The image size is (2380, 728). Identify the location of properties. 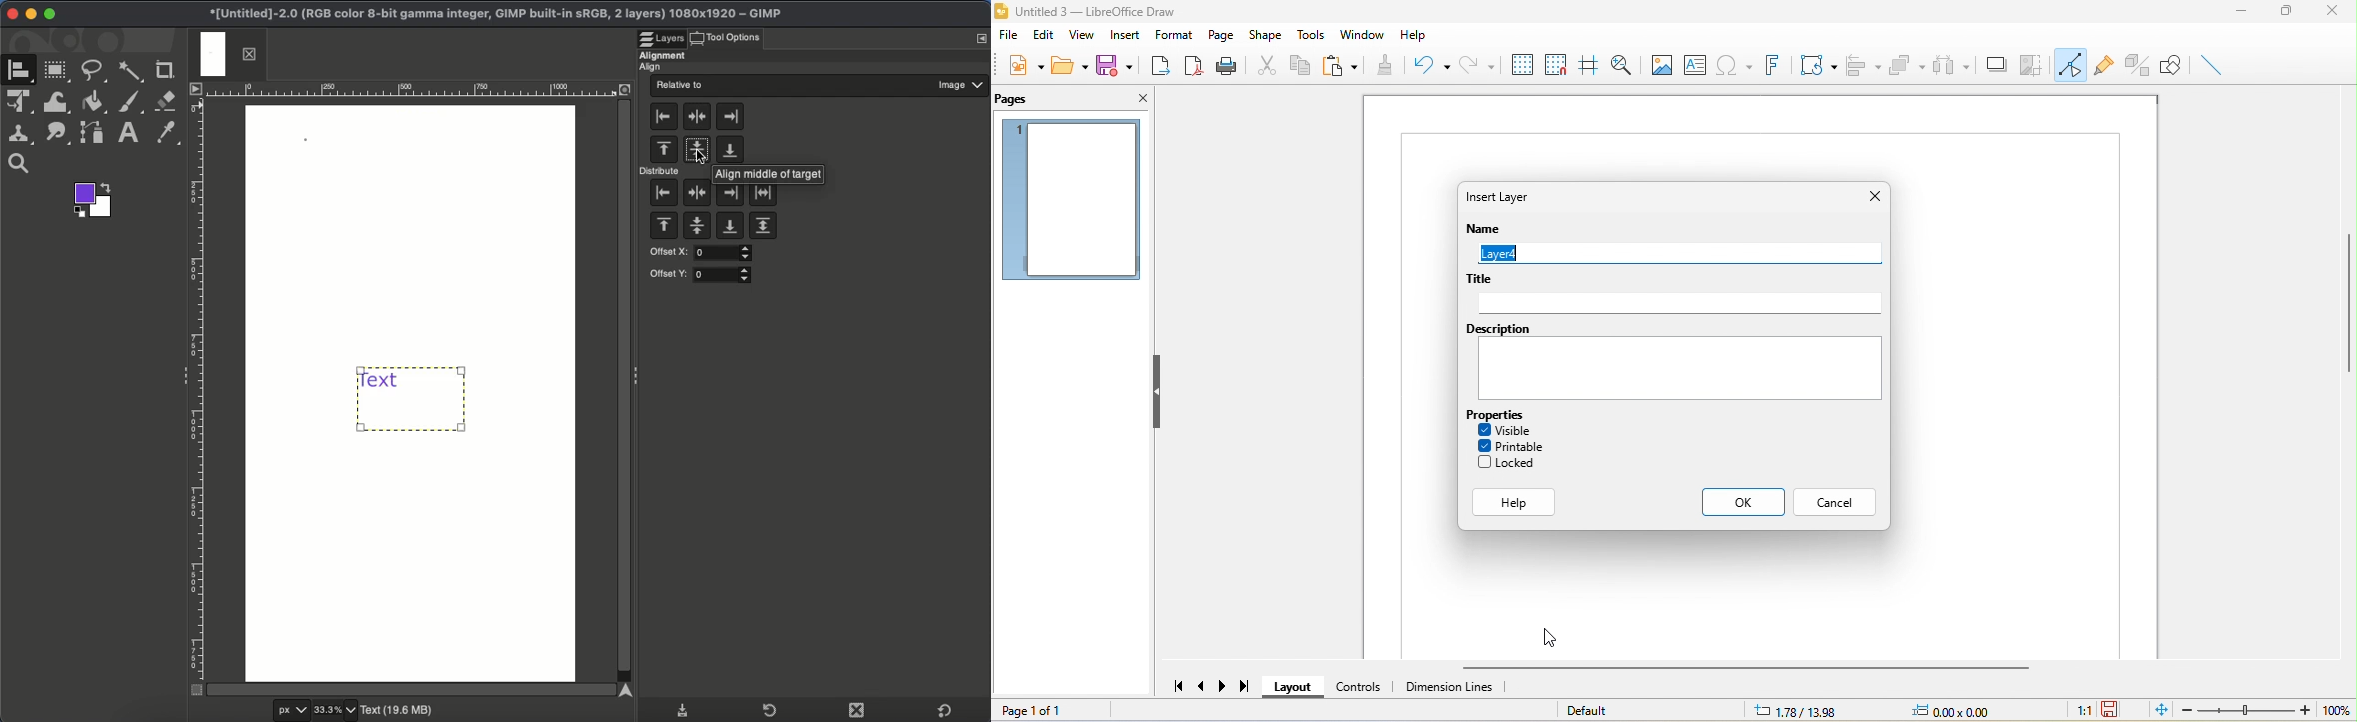
(1499, 414).